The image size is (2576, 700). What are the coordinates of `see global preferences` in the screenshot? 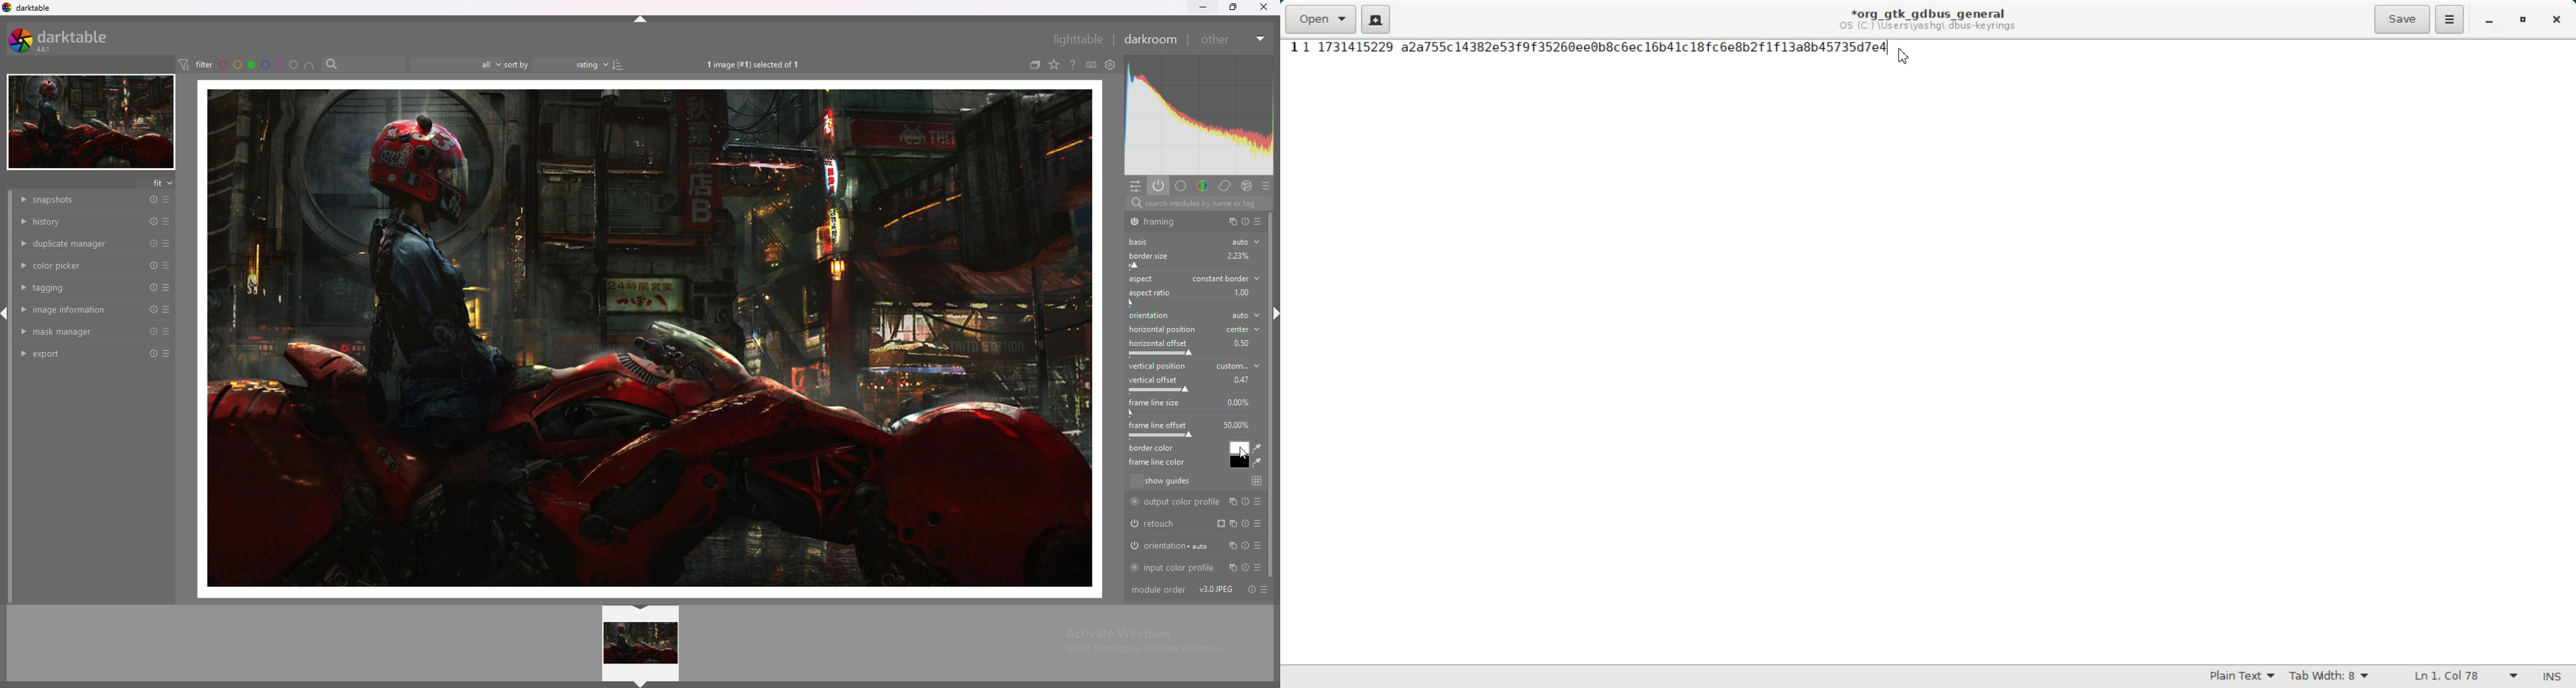 It's located at (1111, 64).